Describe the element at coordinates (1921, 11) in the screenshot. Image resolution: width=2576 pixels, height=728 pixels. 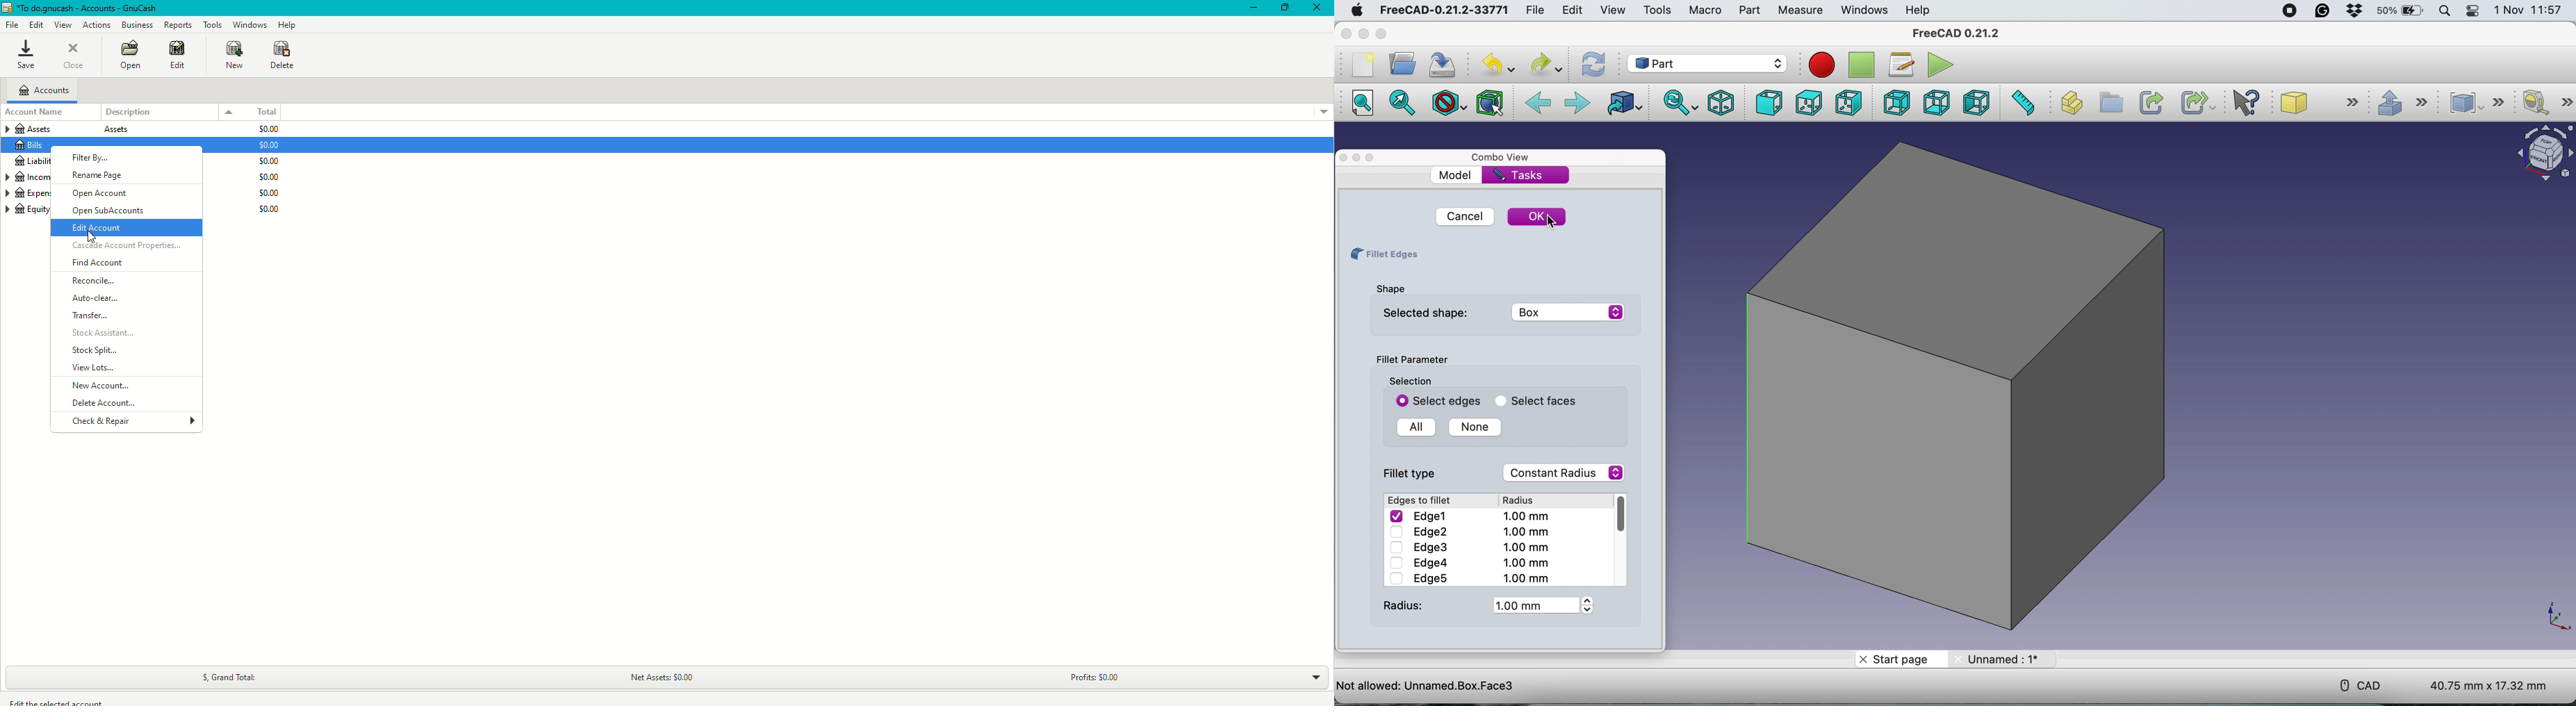
I see `help` at that location.